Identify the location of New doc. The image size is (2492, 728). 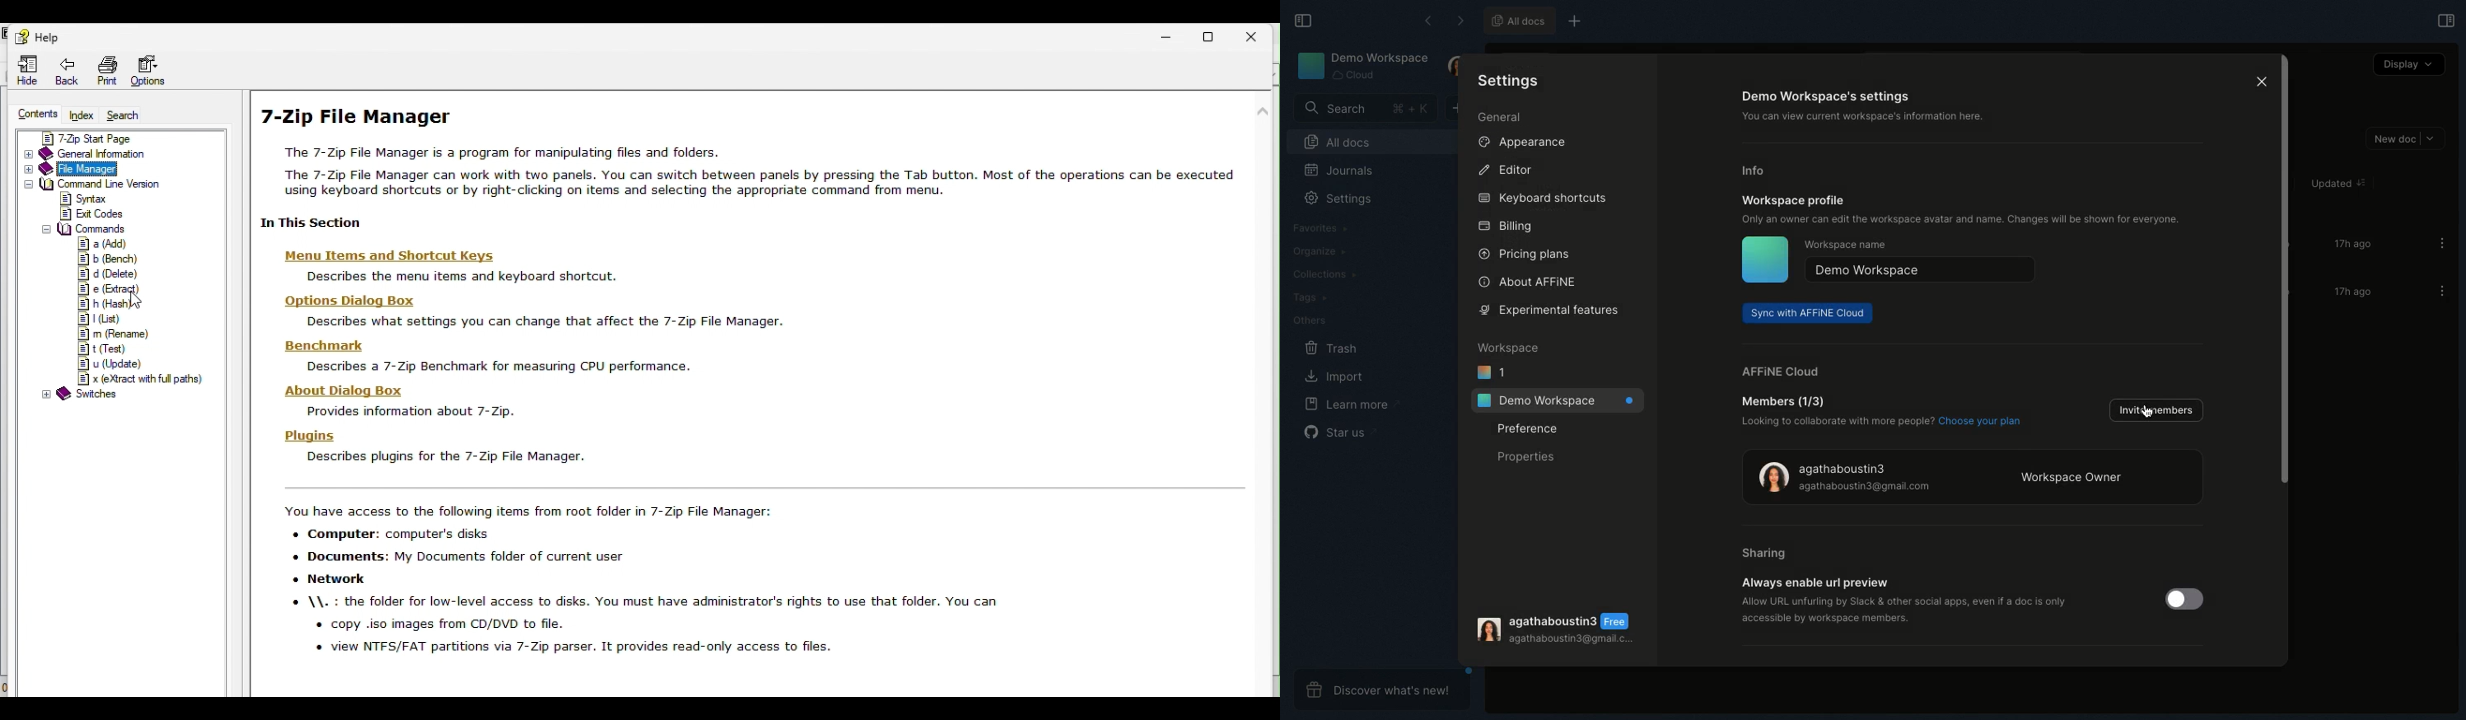
(1461, 109).